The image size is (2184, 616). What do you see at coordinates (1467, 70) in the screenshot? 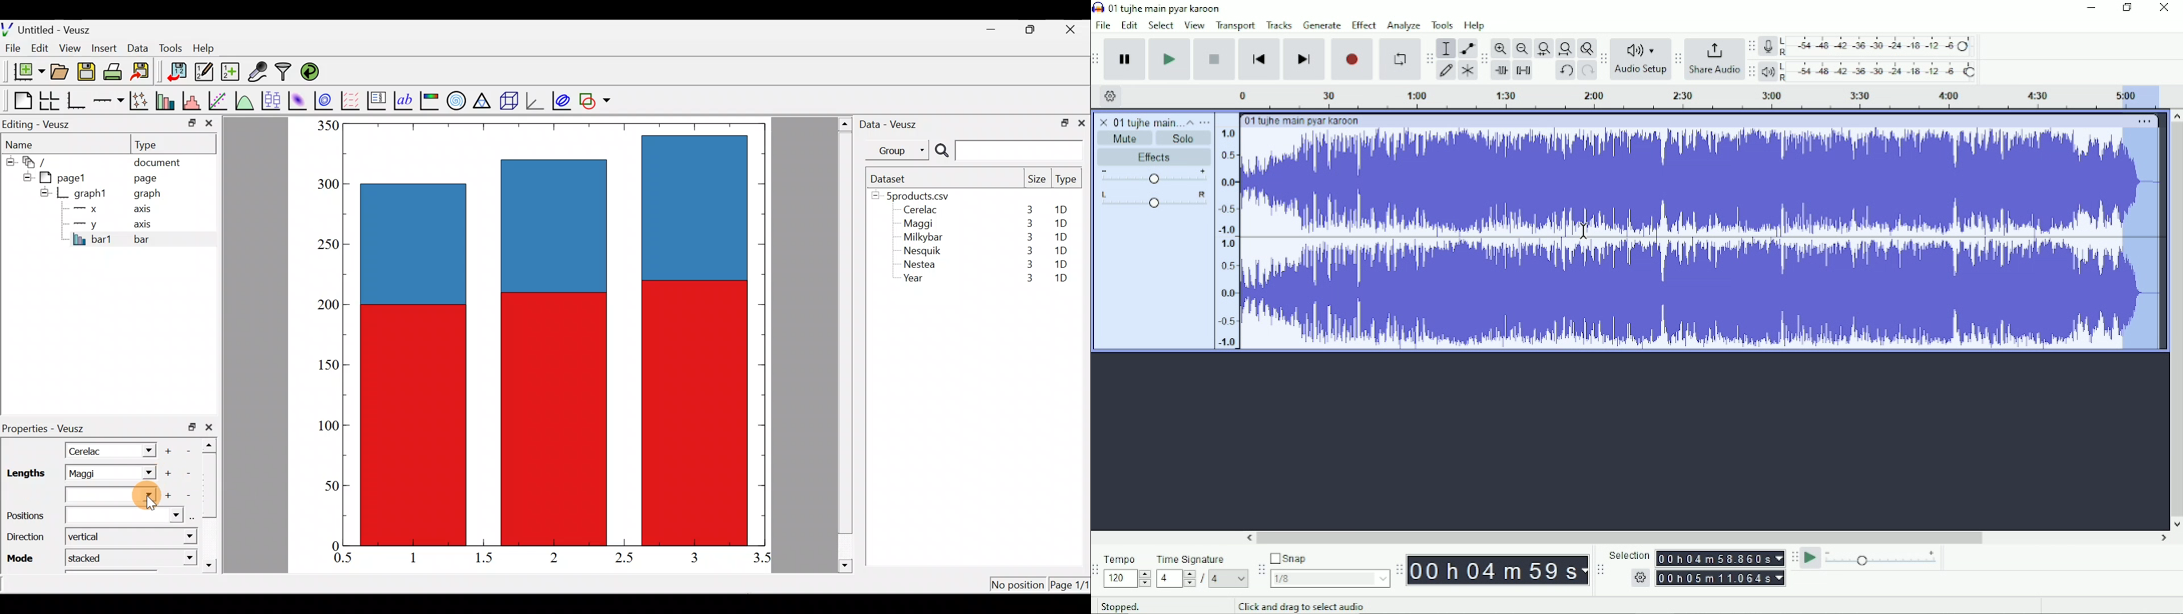
I see `Multi-tool` at bounding box center [1467, 70].